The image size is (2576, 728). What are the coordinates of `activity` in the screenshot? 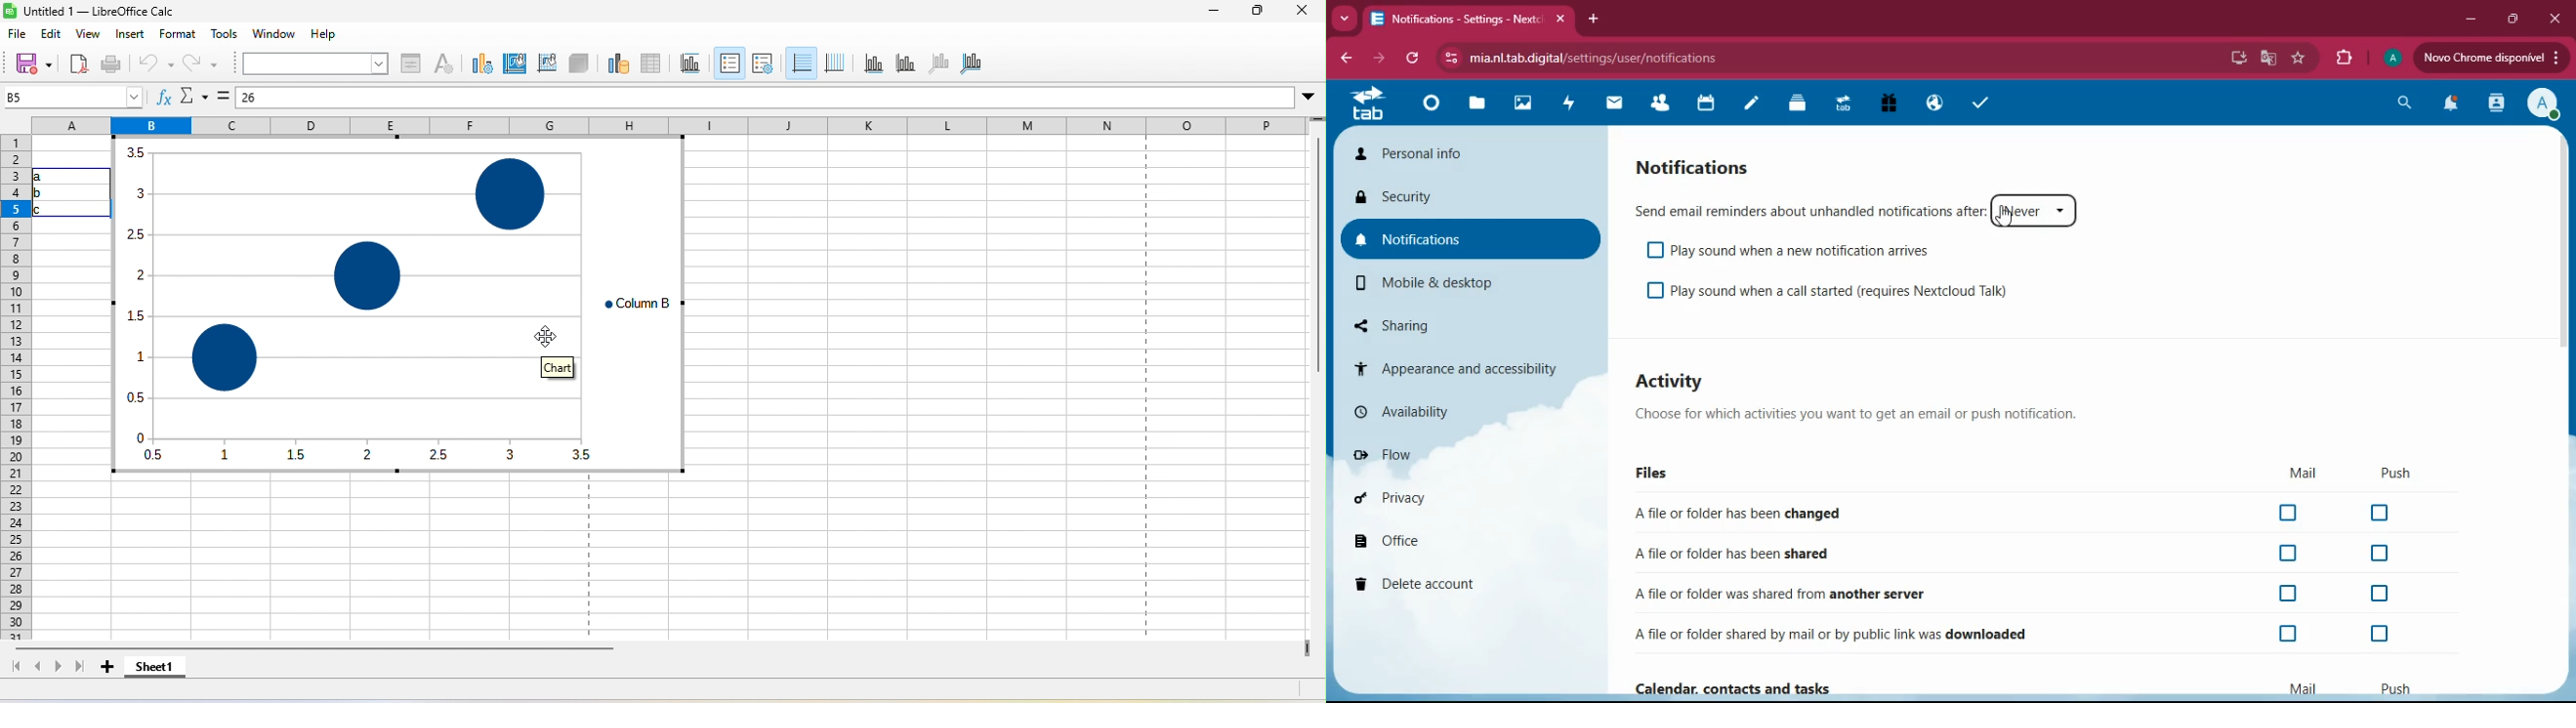 It's located at (1565, 104).